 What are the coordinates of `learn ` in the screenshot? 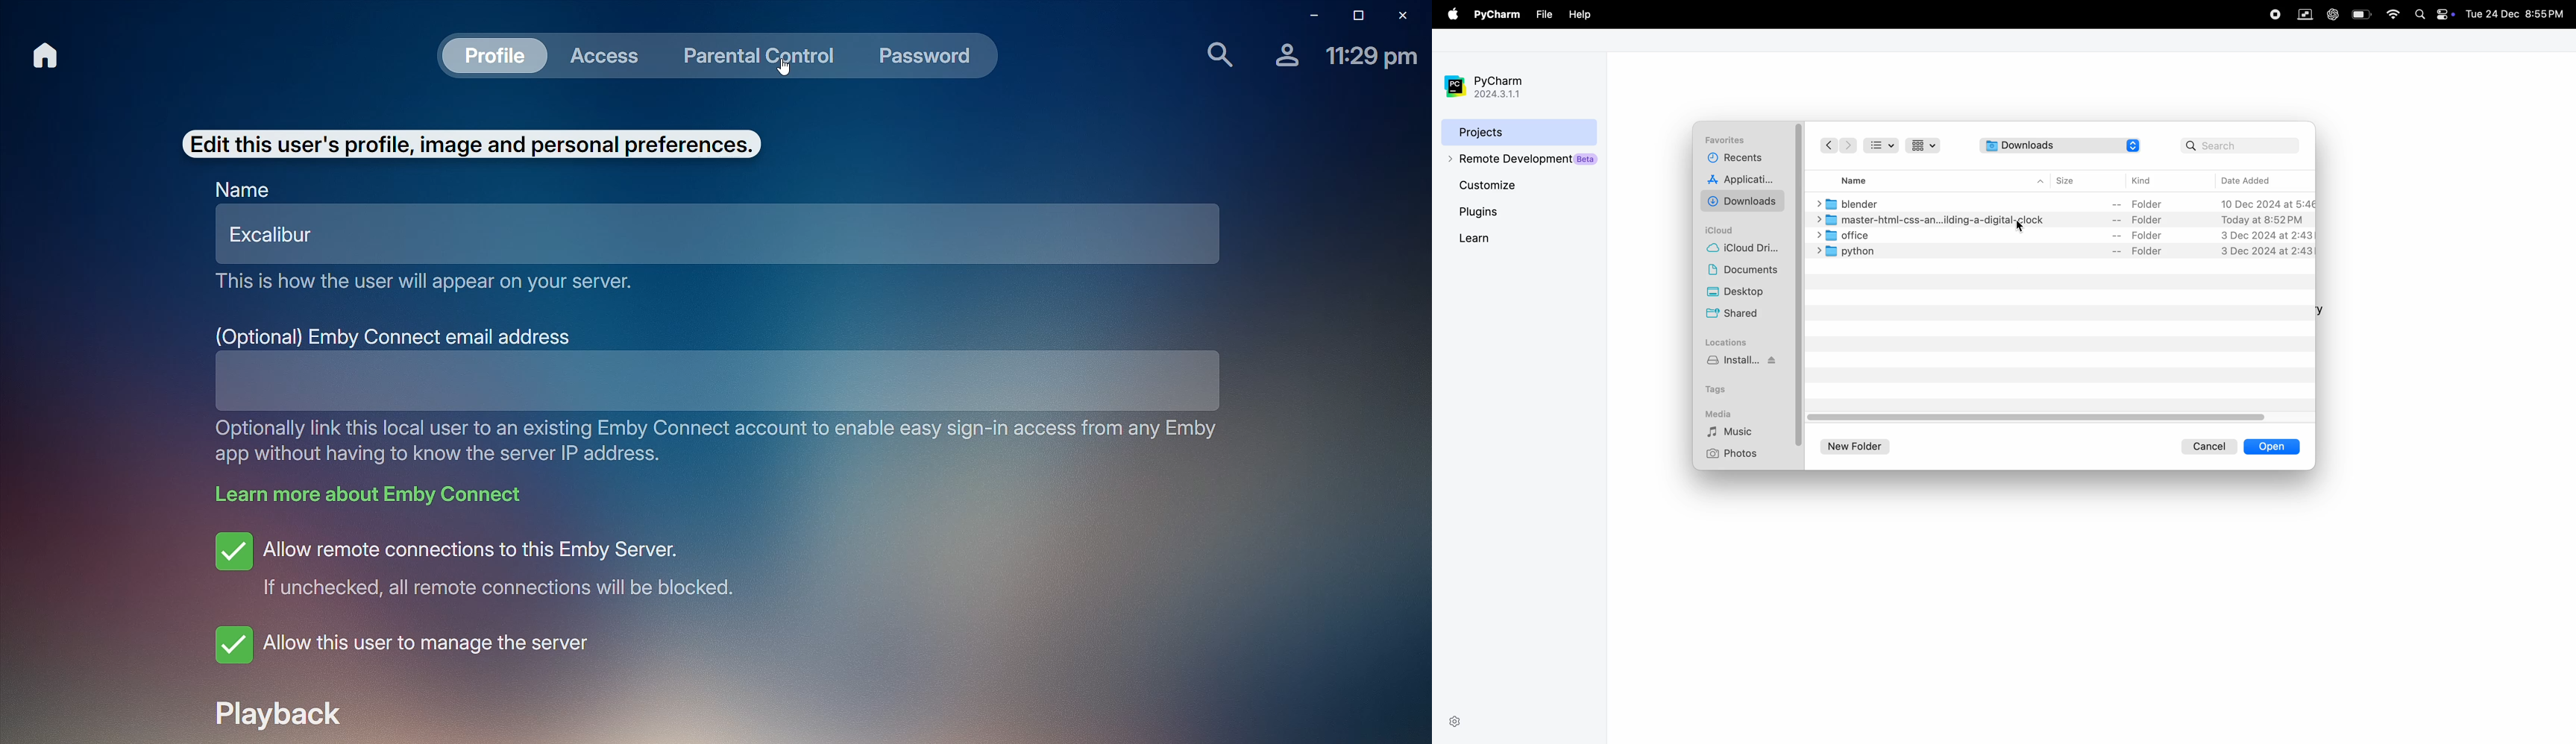 It's located at (1502, 237).